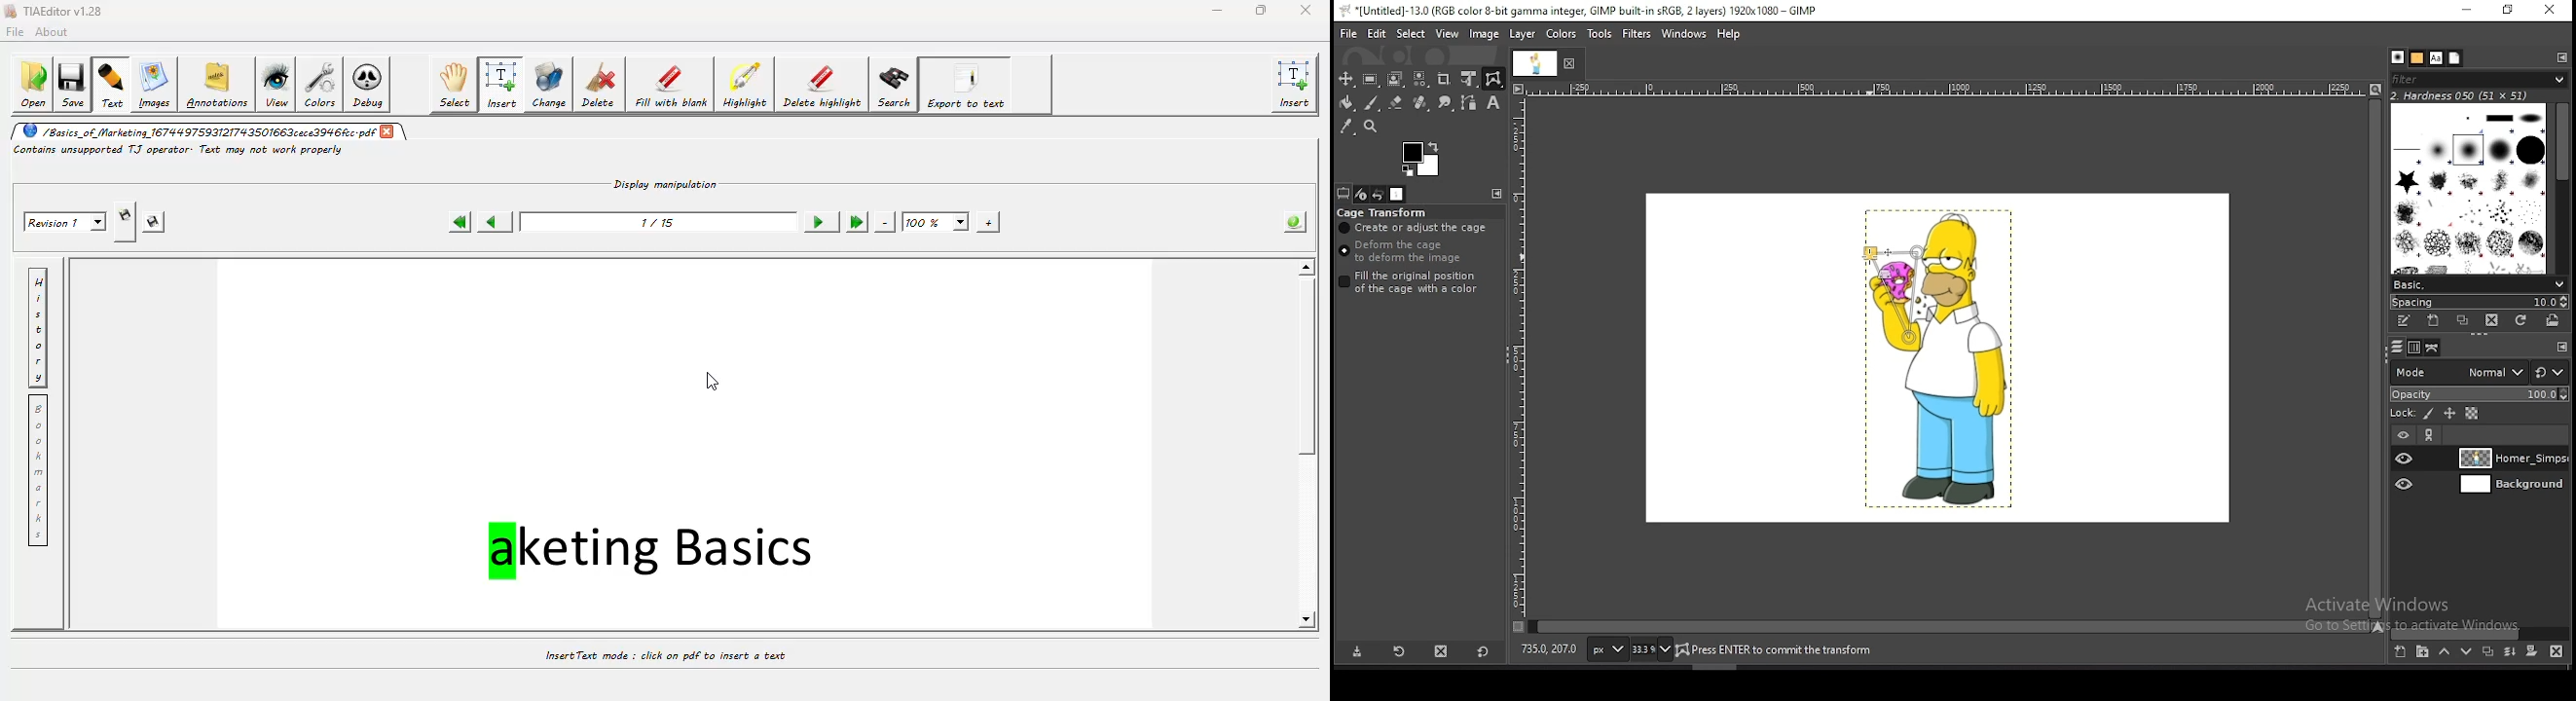 The image size is (2576, 728). I want to click on scroll bar, so click(2374, 357).